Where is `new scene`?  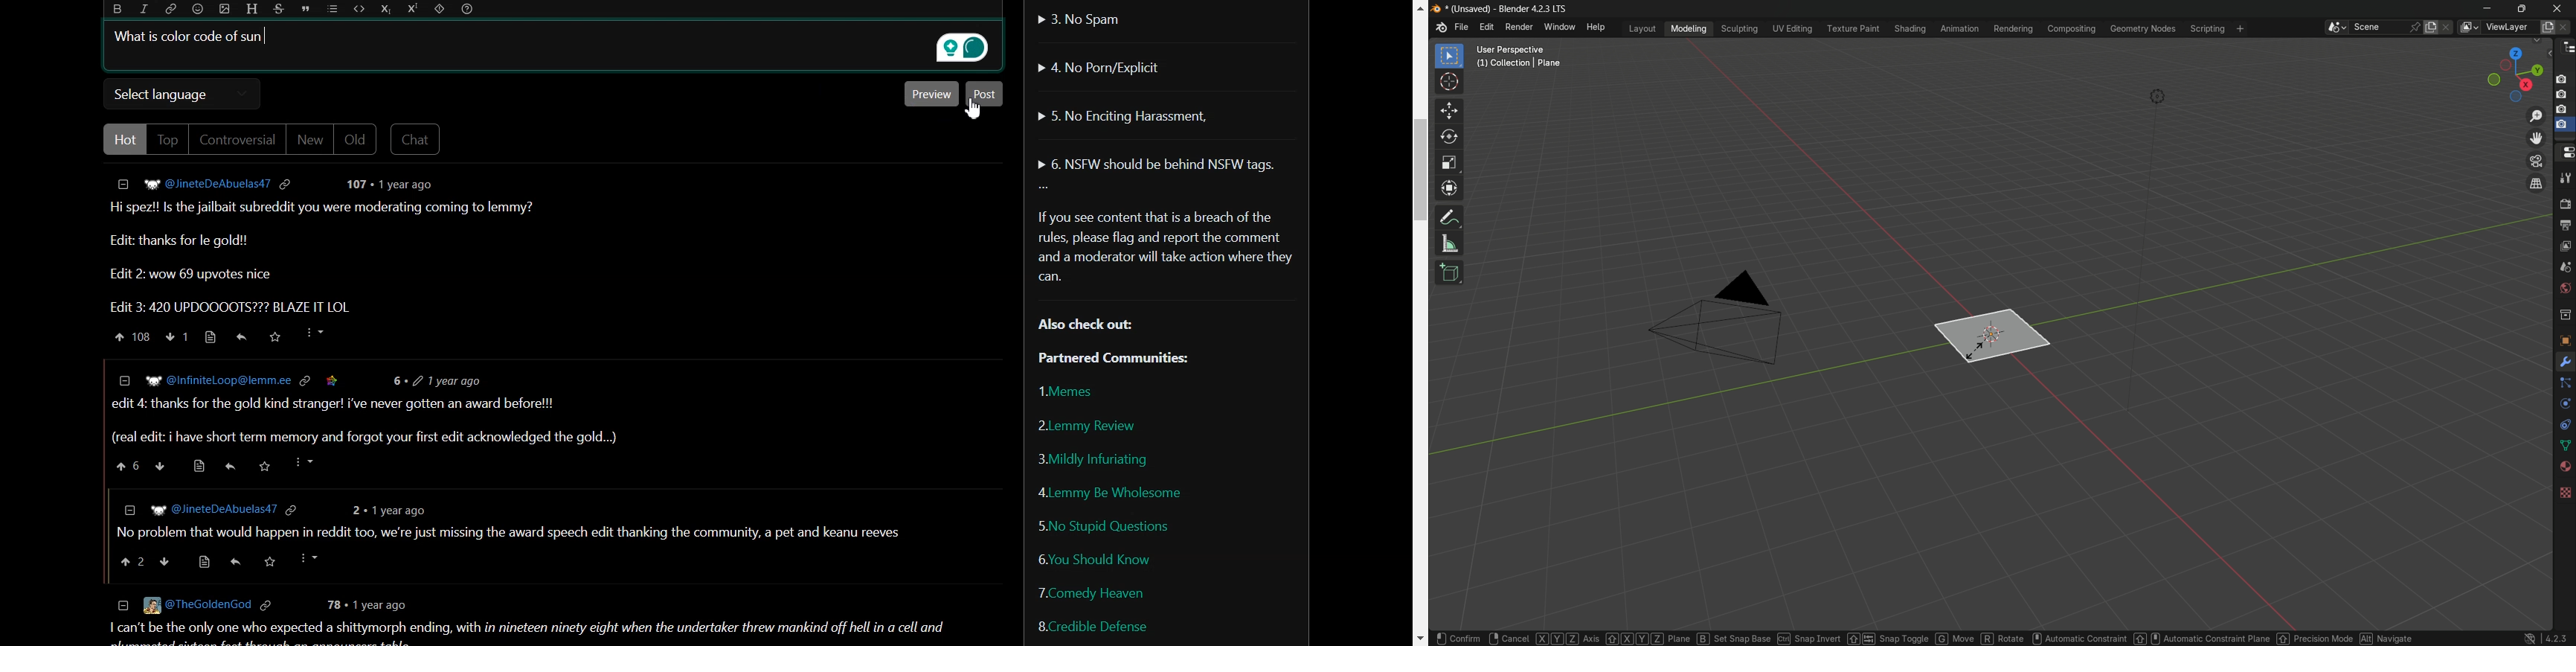
new scene is located at coordinates (2432, 28).